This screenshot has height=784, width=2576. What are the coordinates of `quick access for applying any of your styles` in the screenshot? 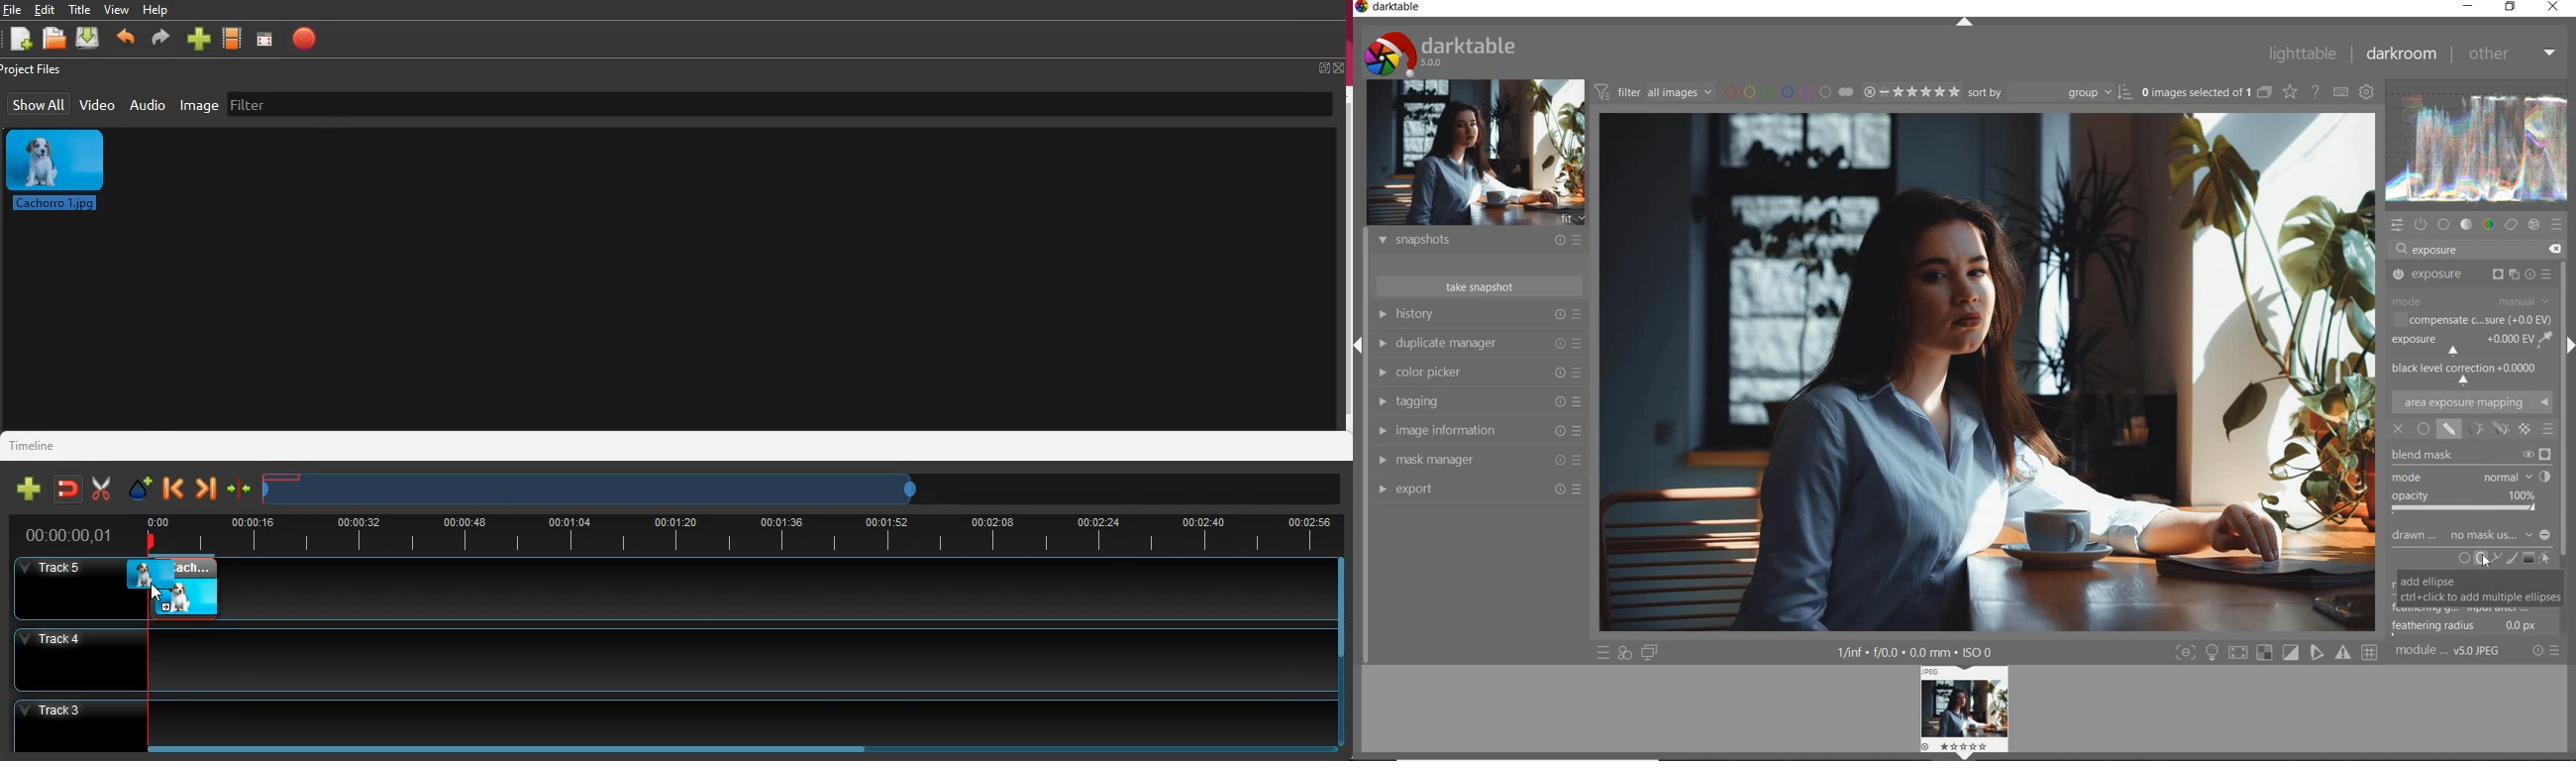 It's located at (1624, 654).